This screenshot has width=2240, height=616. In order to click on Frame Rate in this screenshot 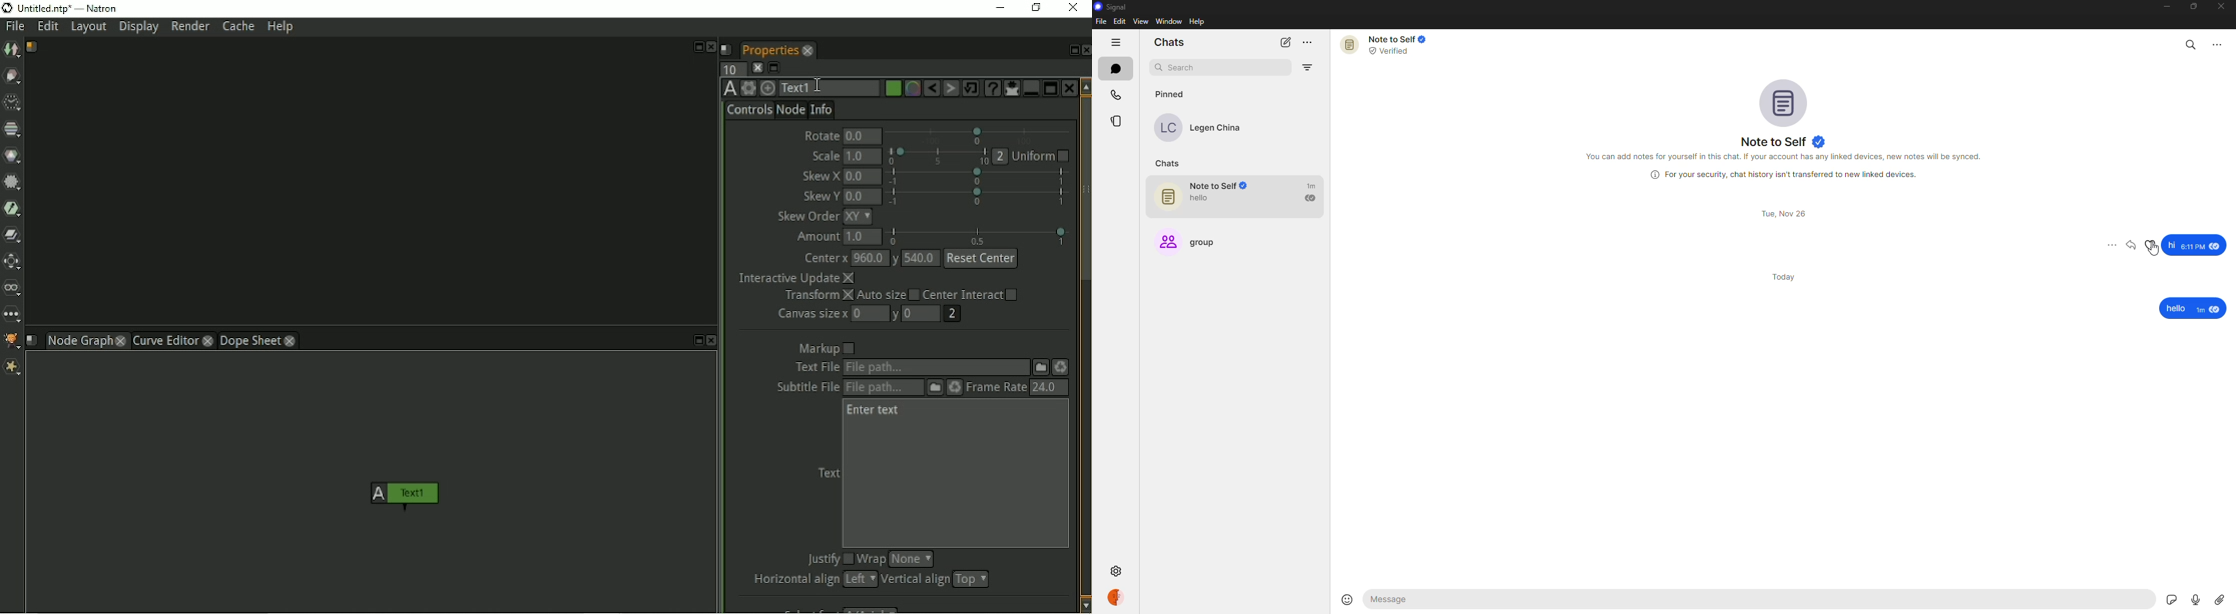, I will do `click(995, 387)`.